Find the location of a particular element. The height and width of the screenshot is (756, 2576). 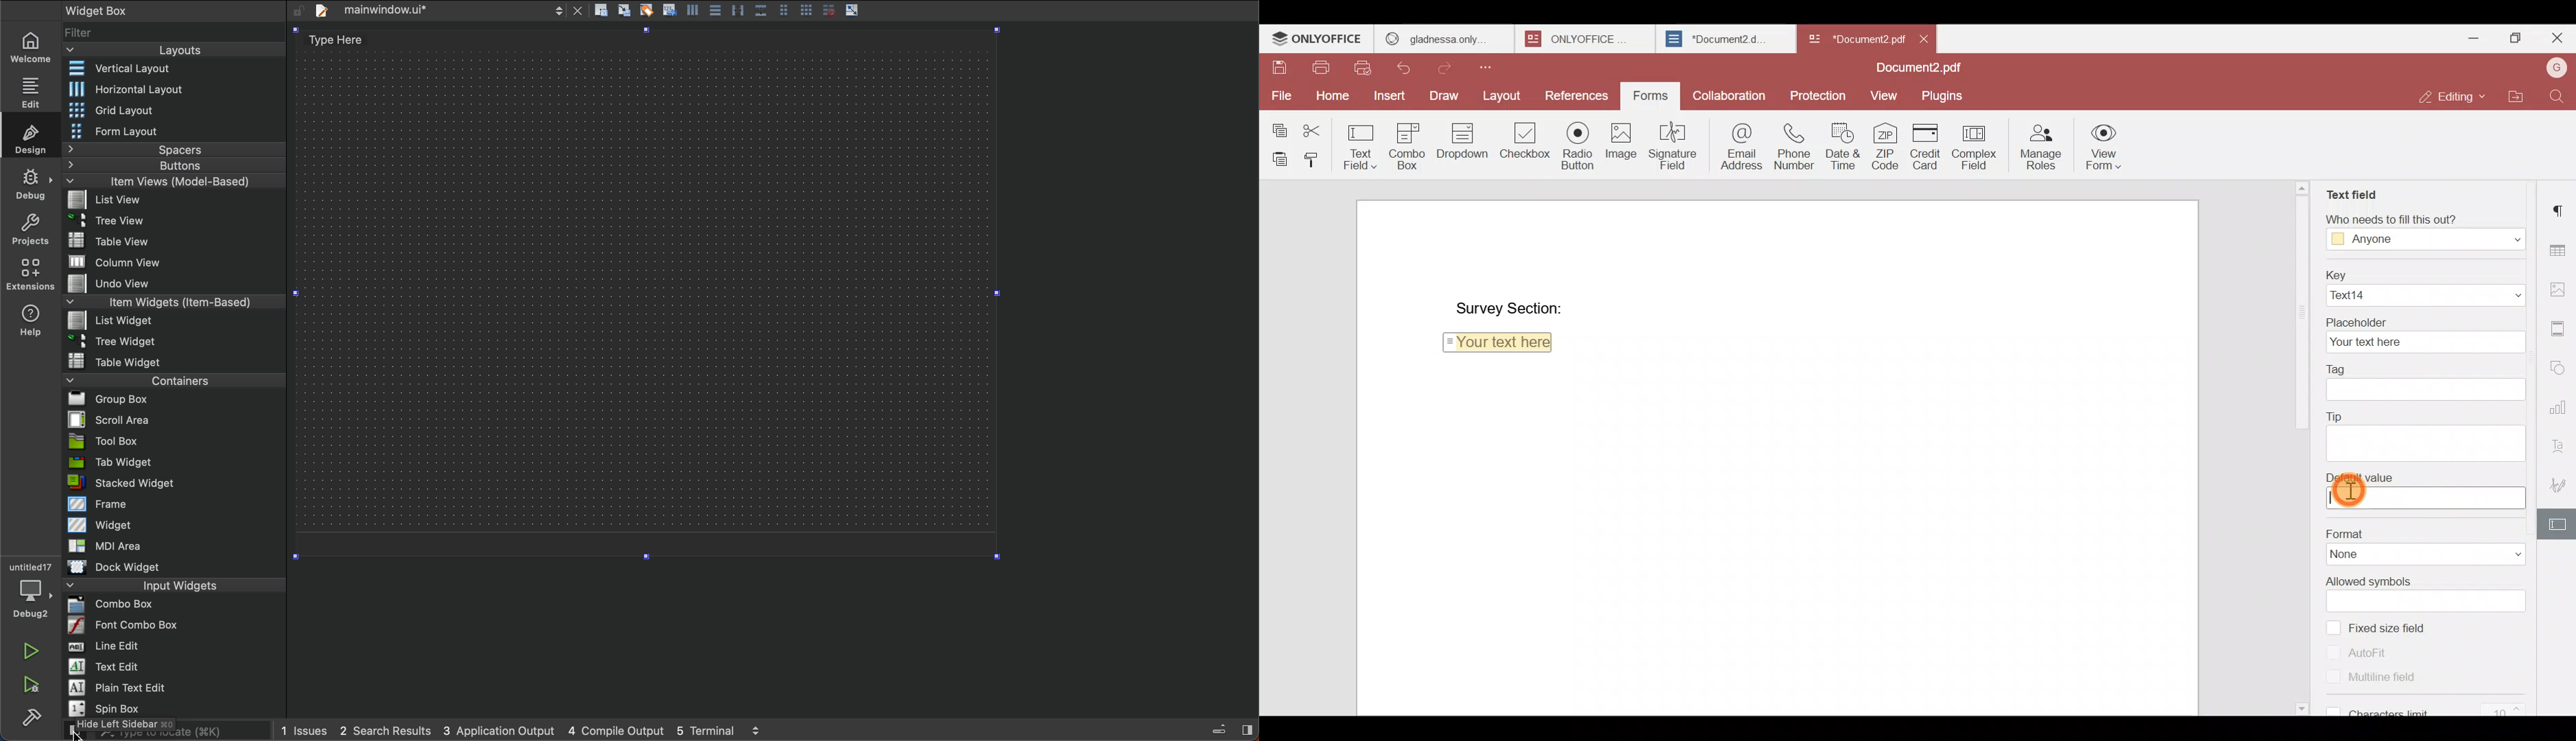

Save is located at coordinates (1273, 62).